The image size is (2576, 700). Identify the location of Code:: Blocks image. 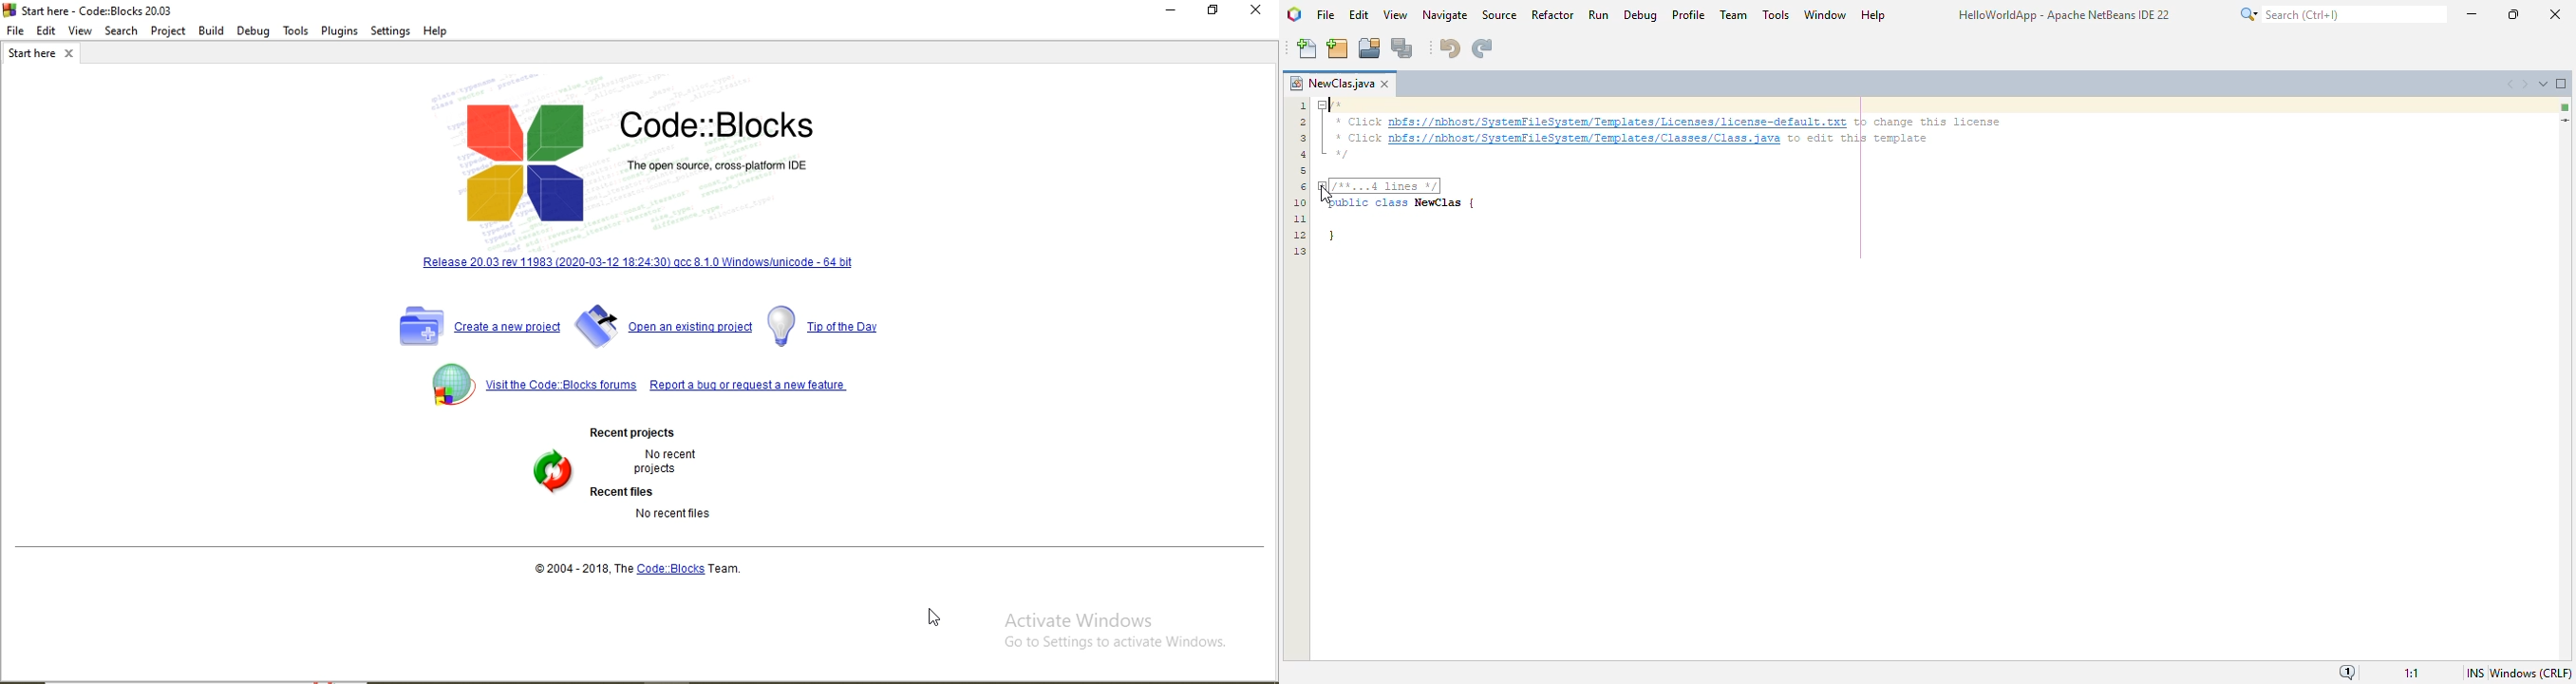
(637, 165).